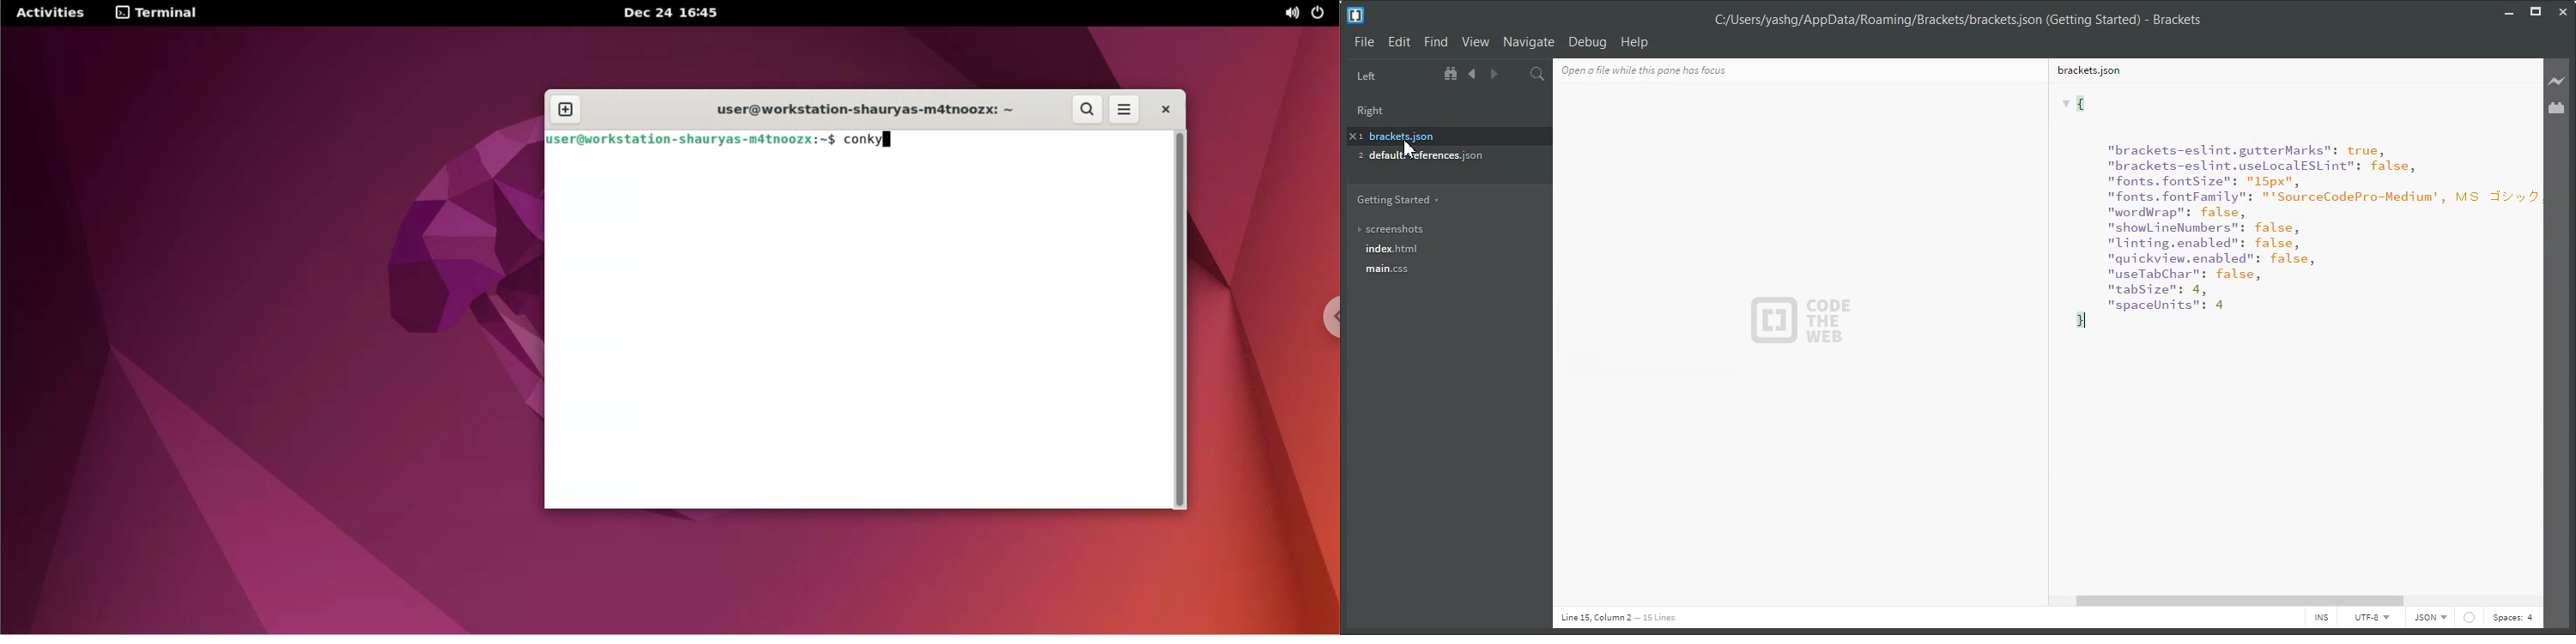 The height and width of the screenshot is (644, 2576). I want to click on circle, so click(2471, 617).